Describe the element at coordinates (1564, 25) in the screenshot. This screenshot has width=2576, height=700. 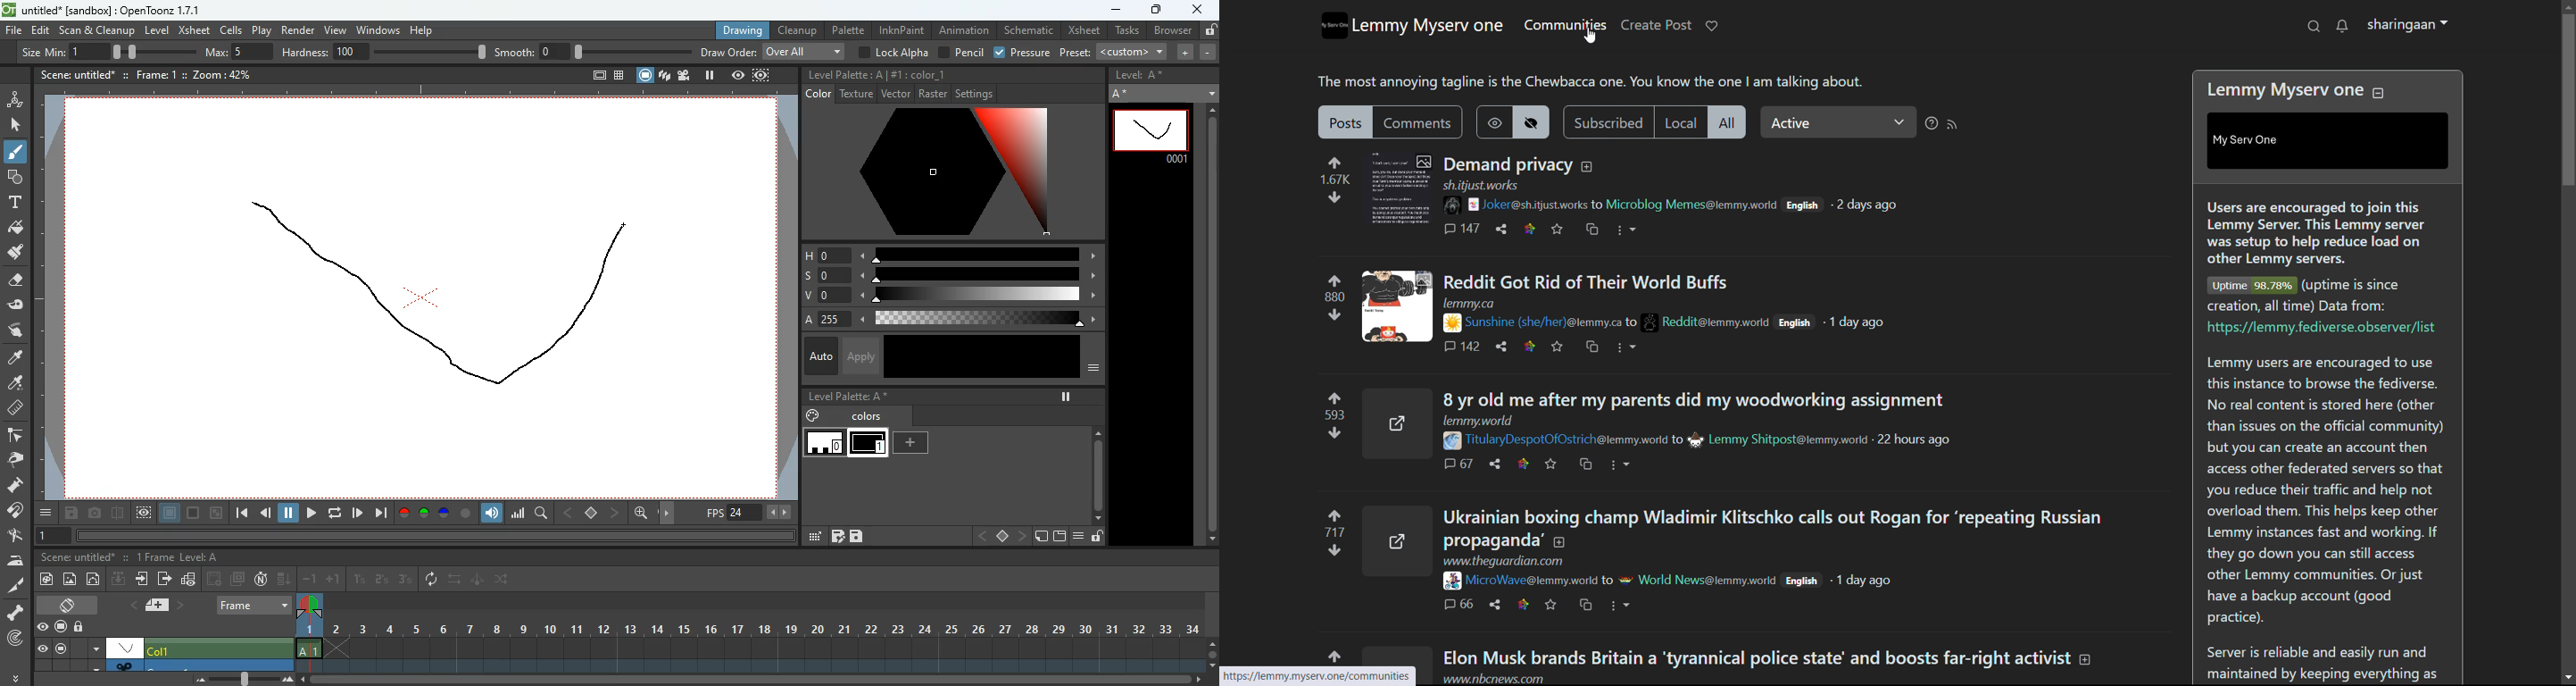
I see `communities` at that location.